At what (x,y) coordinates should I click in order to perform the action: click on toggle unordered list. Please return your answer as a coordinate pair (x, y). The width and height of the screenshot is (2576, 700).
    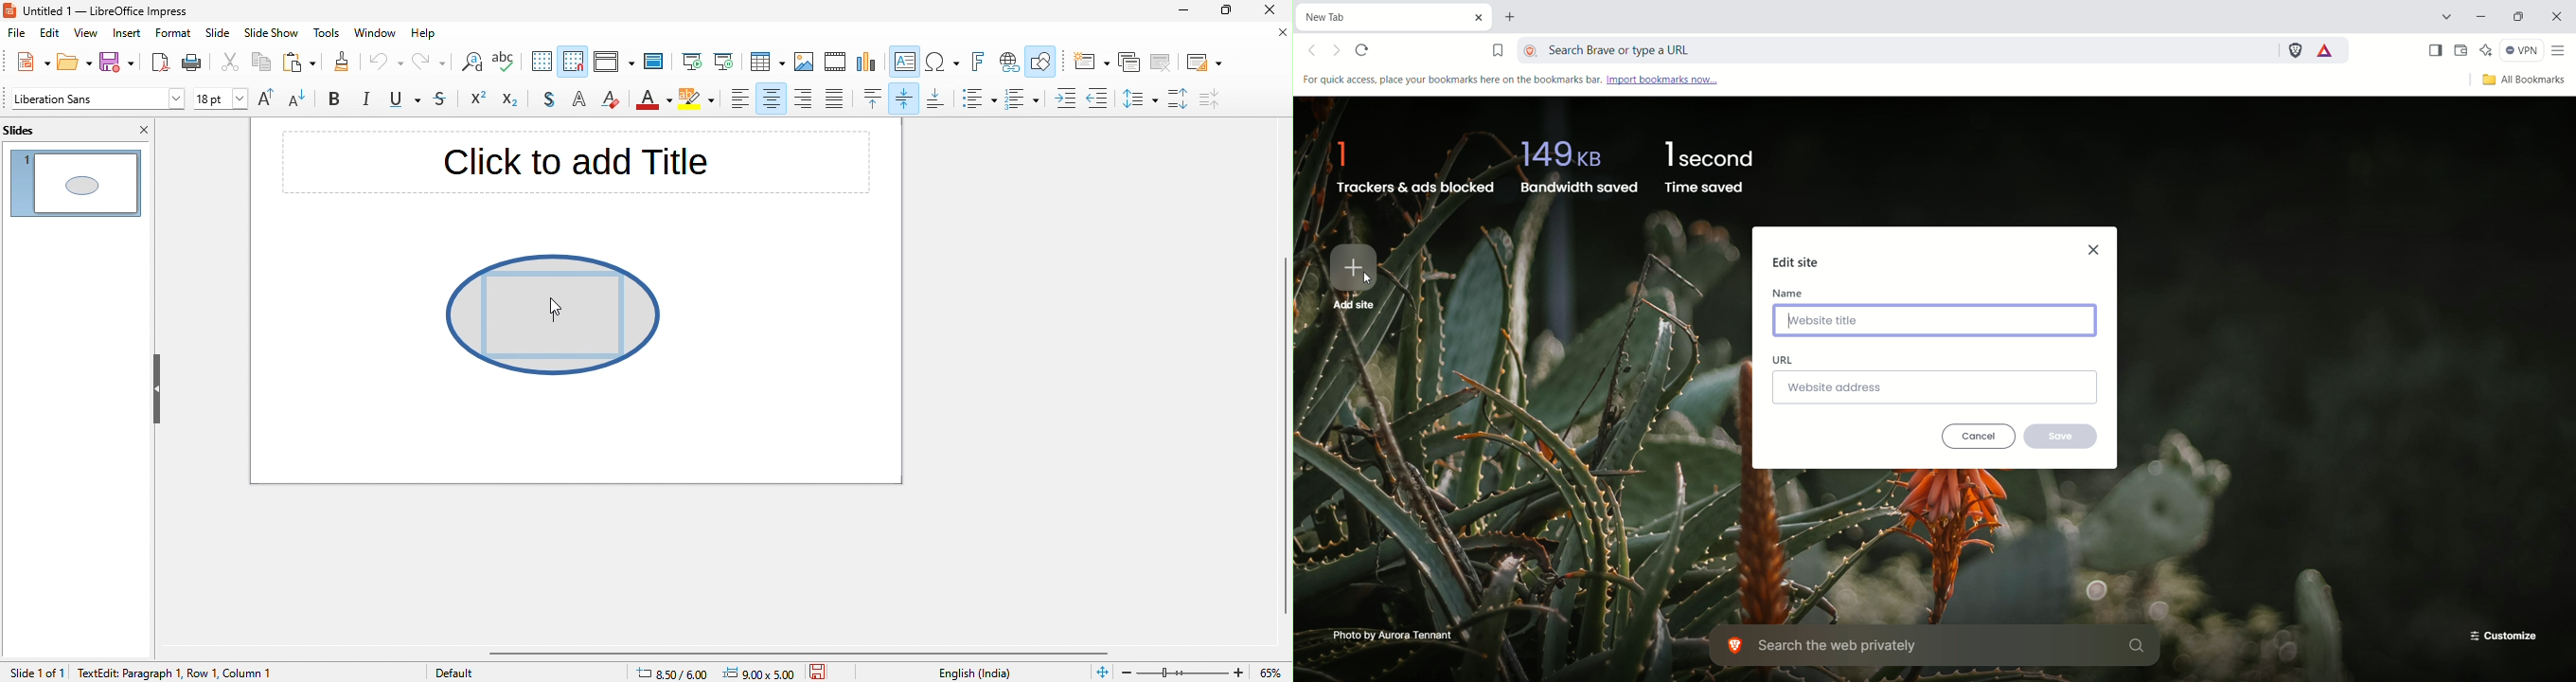
    Looking at the image, I should click on (978, 99).